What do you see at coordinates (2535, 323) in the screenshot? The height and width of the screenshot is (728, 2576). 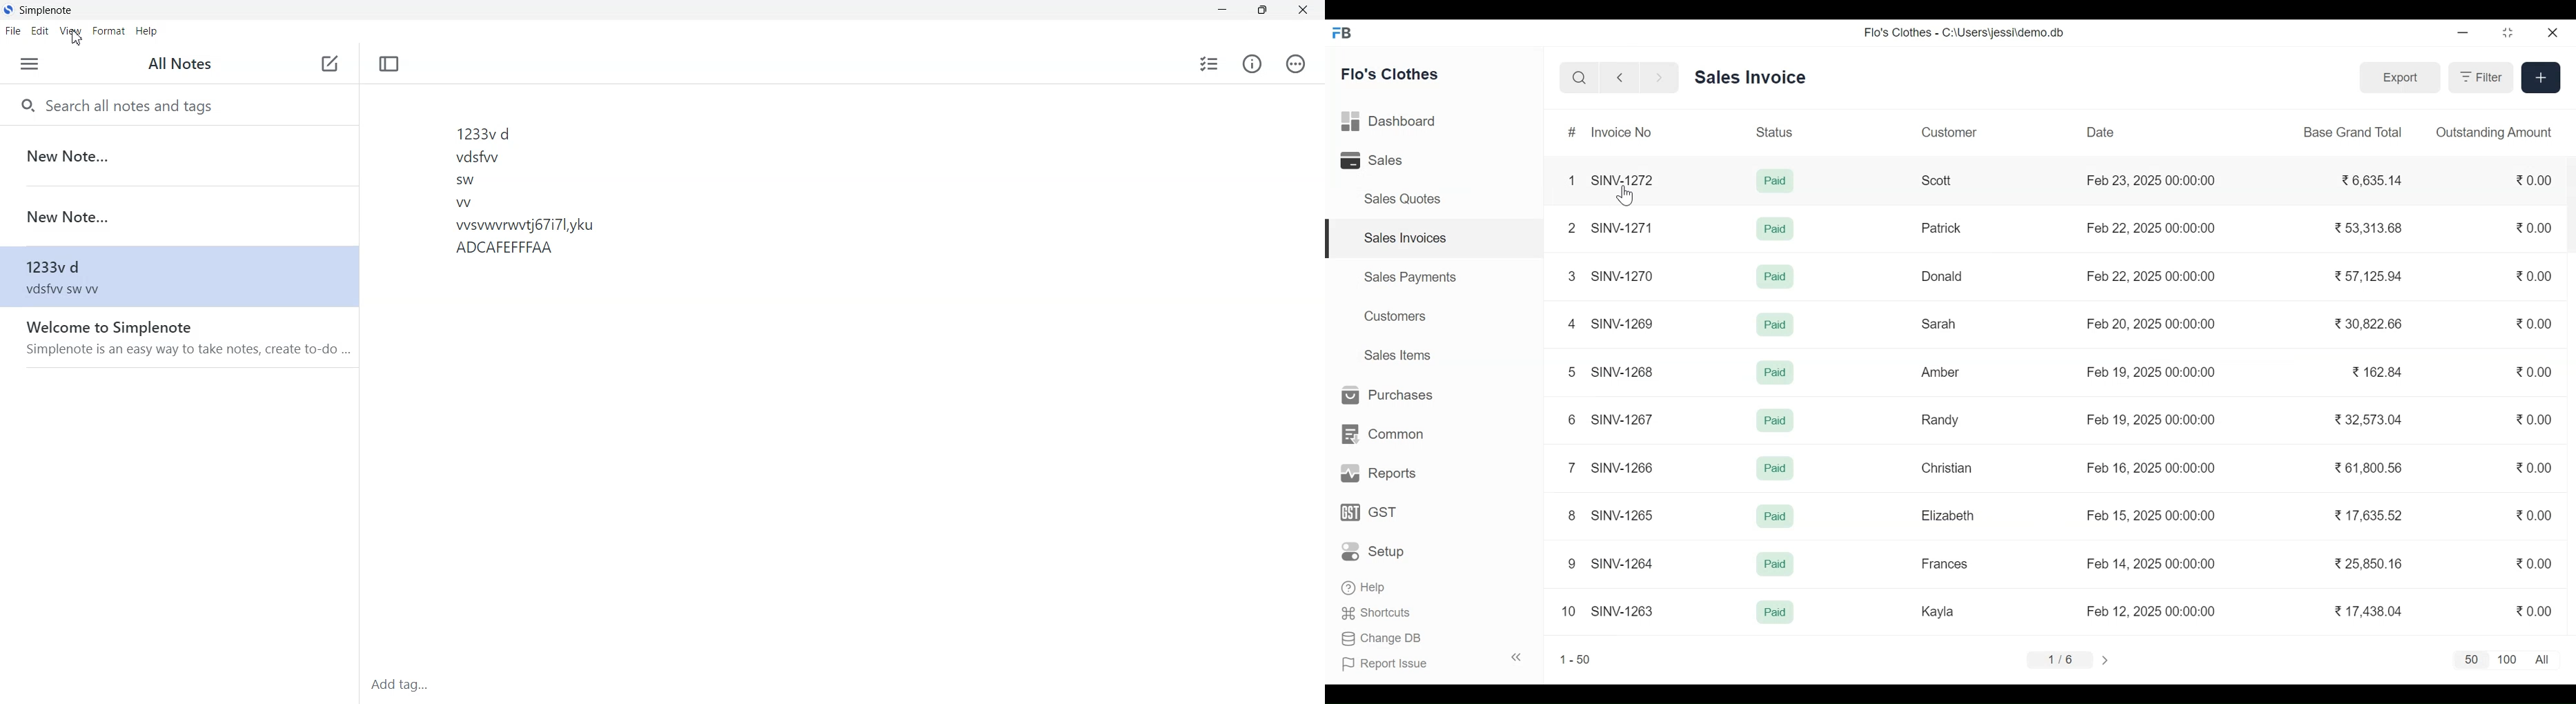 I see `0.00` at bounding box center [2535, 323].